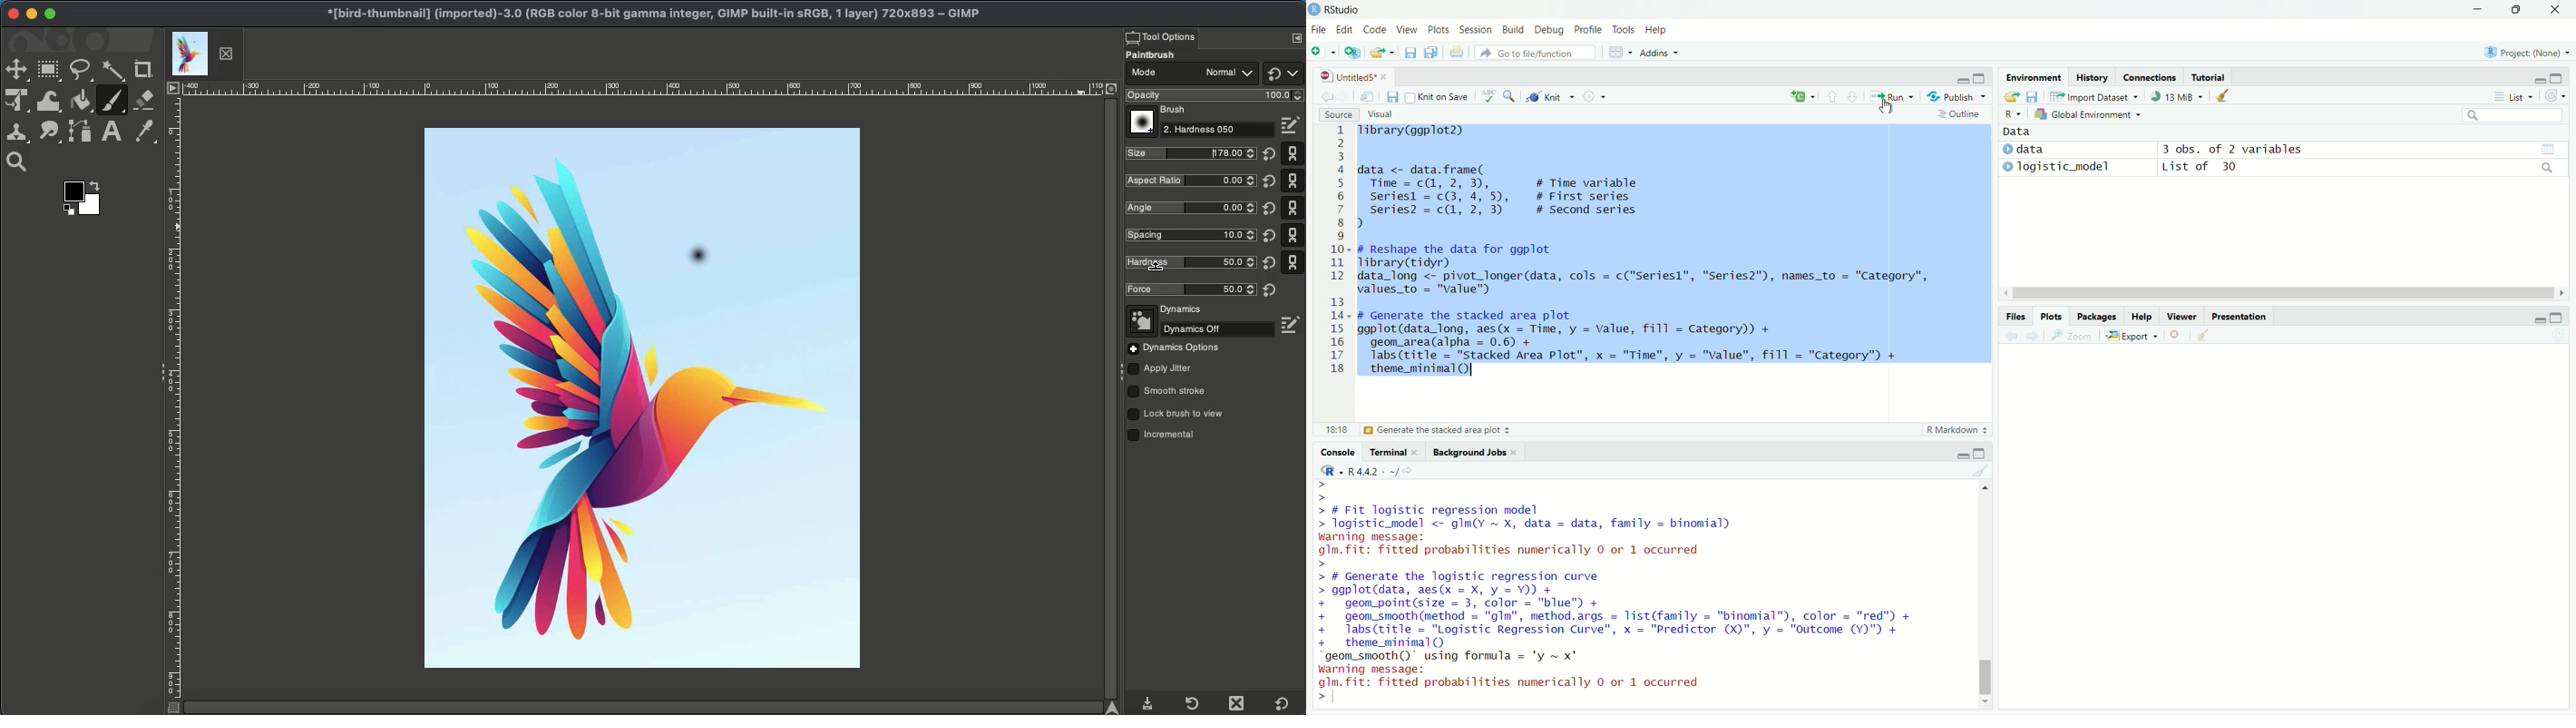 The width and height of the screenshot is (2576, 728). What do you see at coordinates (203, 54) in the screenshot?
I see `Tab` at bounding box center [203, 54].